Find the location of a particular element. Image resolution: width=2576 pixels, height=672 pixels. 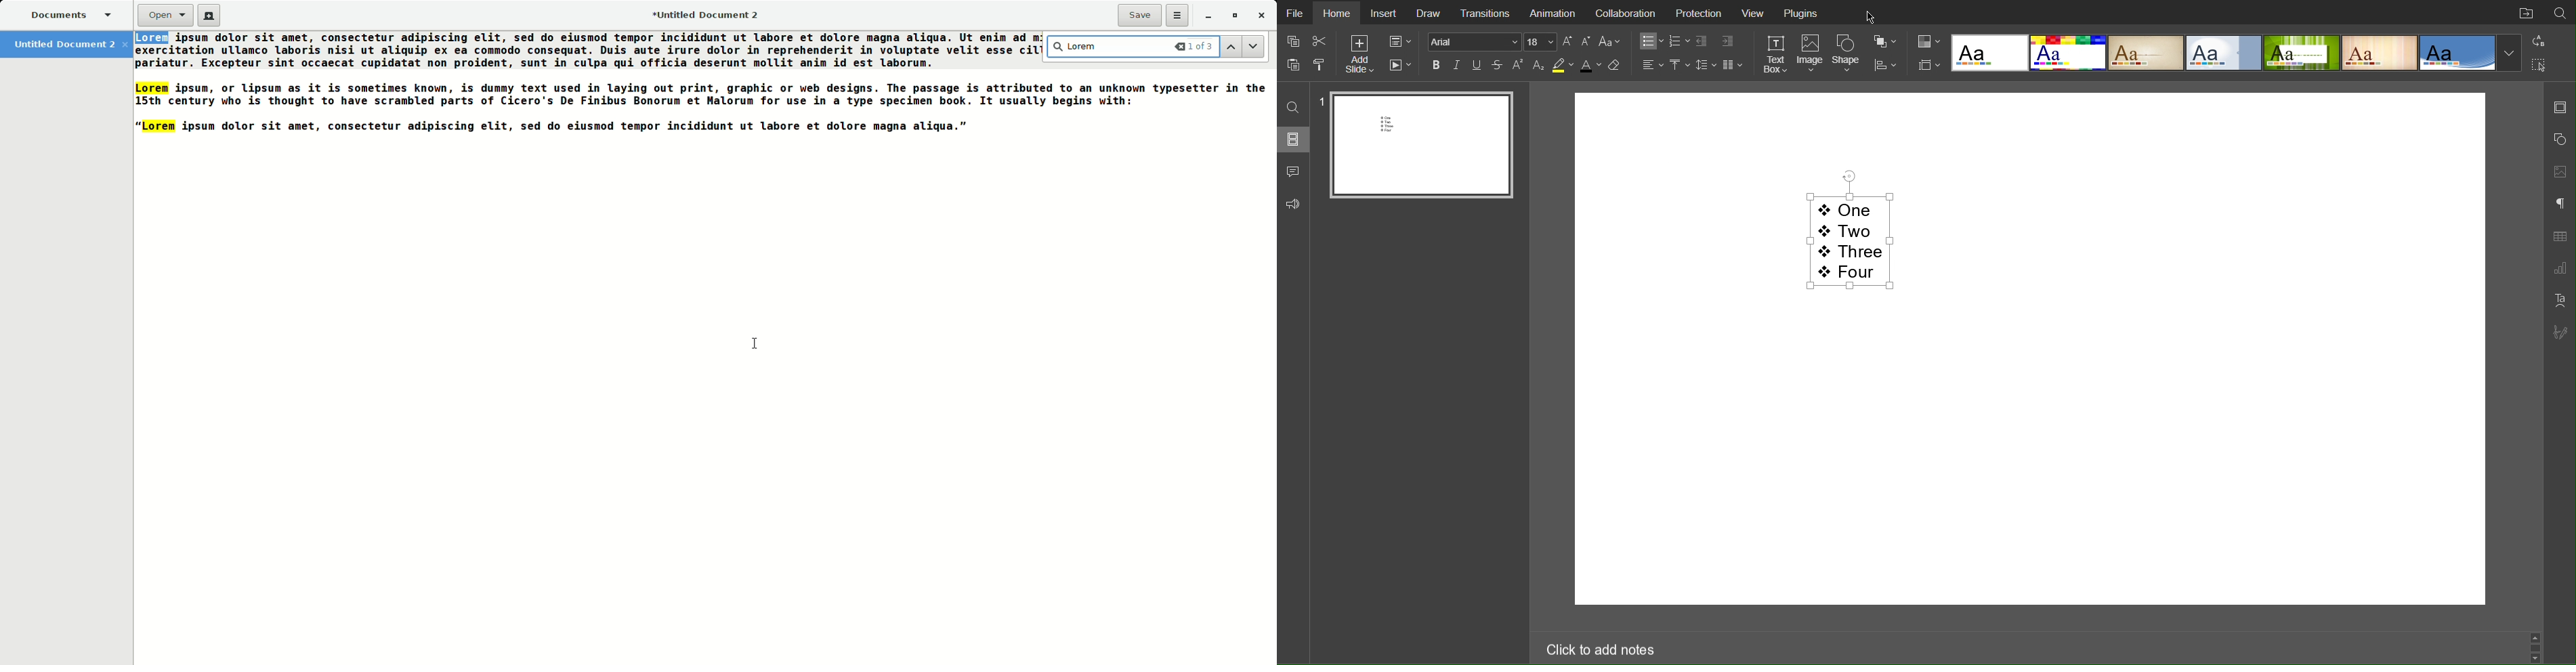

Italics is located at coordinates (1458, 65).